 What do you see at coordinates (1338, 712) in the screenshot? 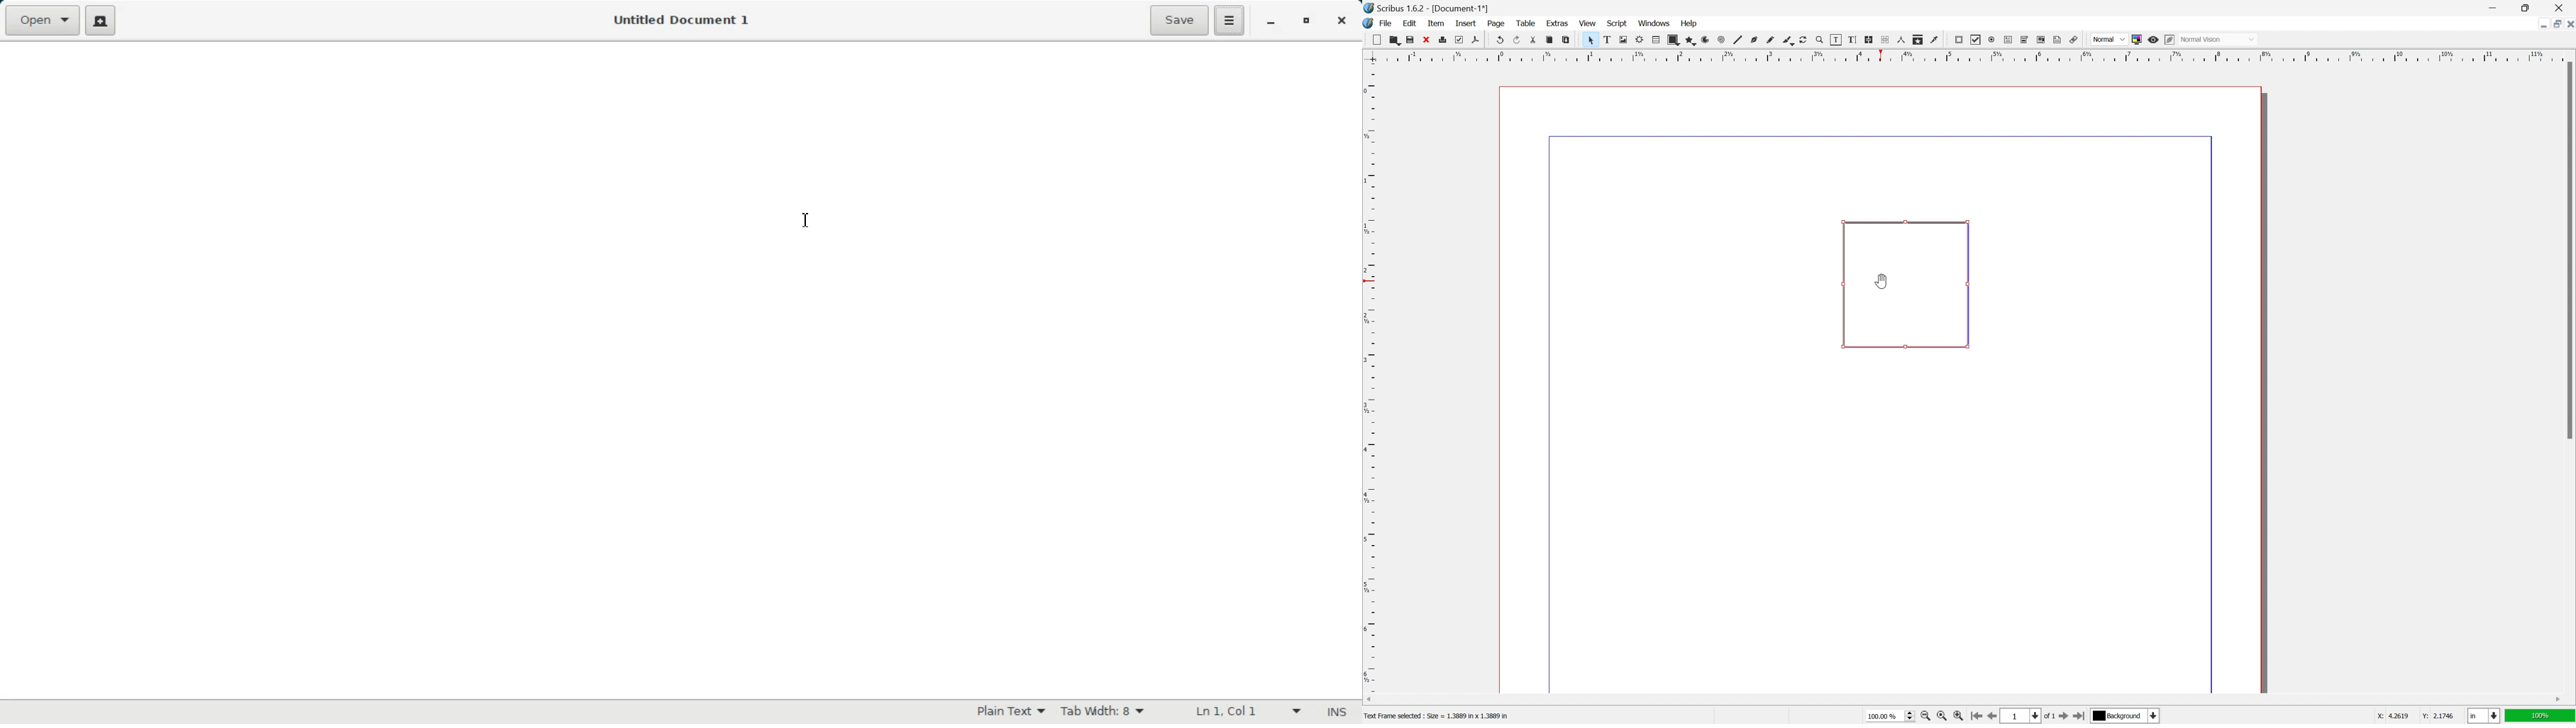
I see `Insert` at bounding box center [1338, 712].